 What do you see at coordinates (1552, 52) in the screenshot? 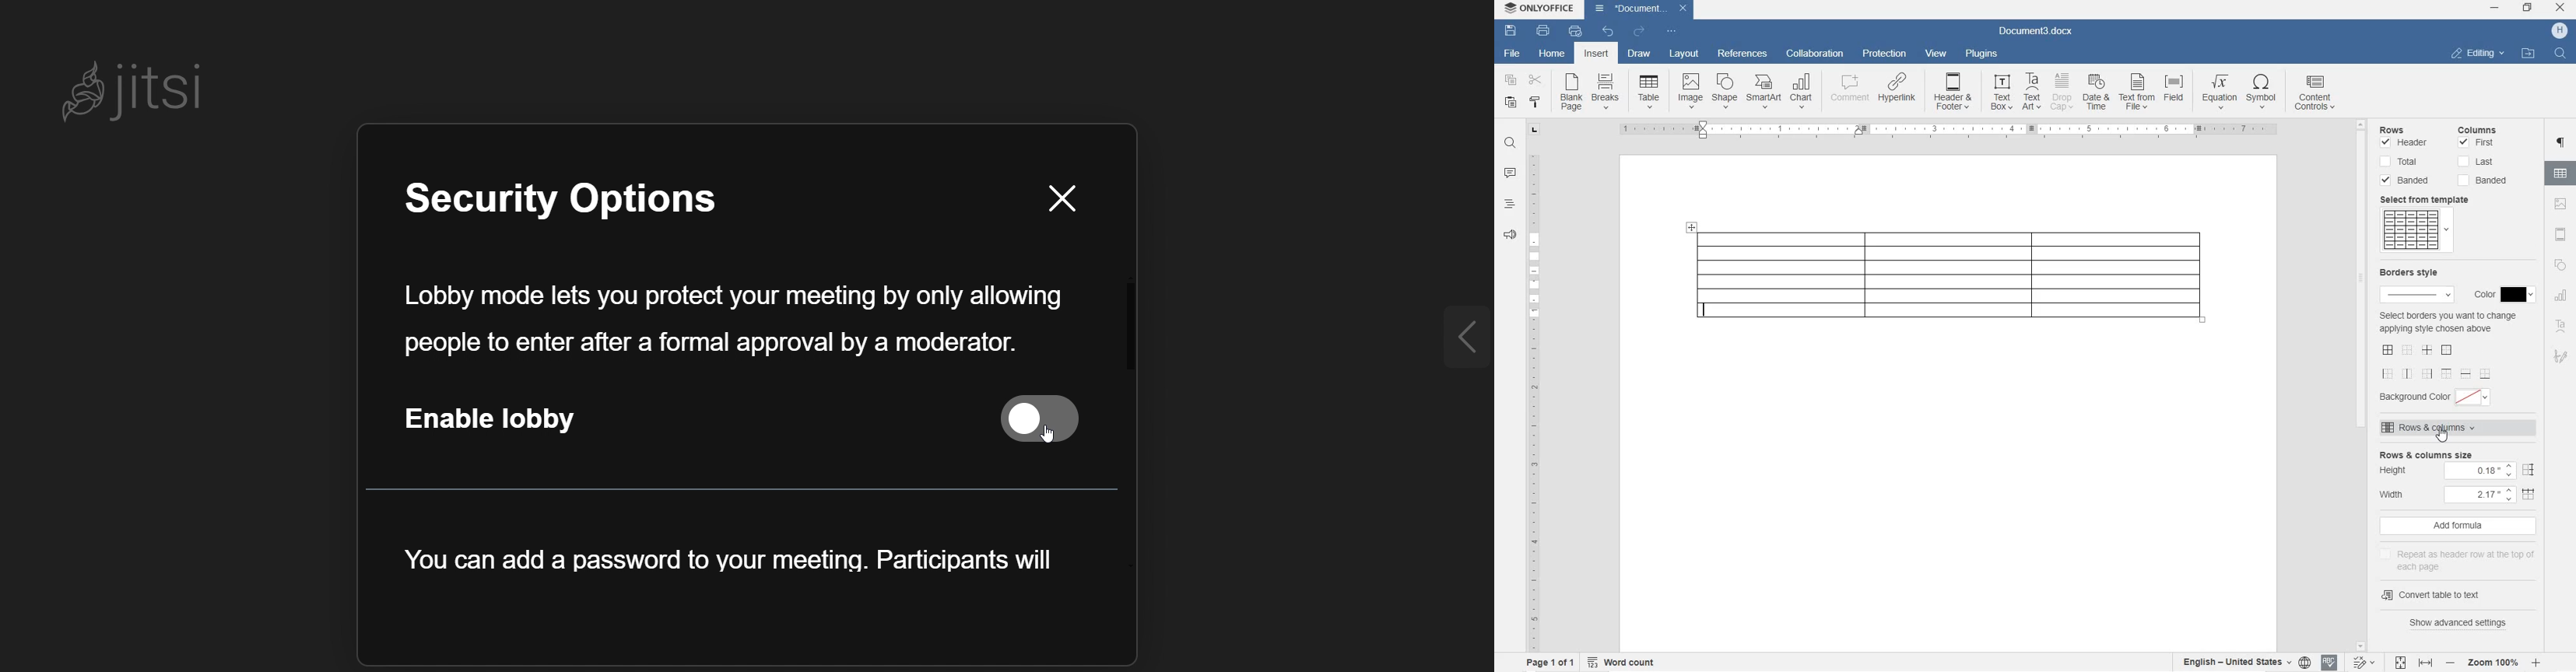
I see `HOME` at bounding box center [1552, 52].